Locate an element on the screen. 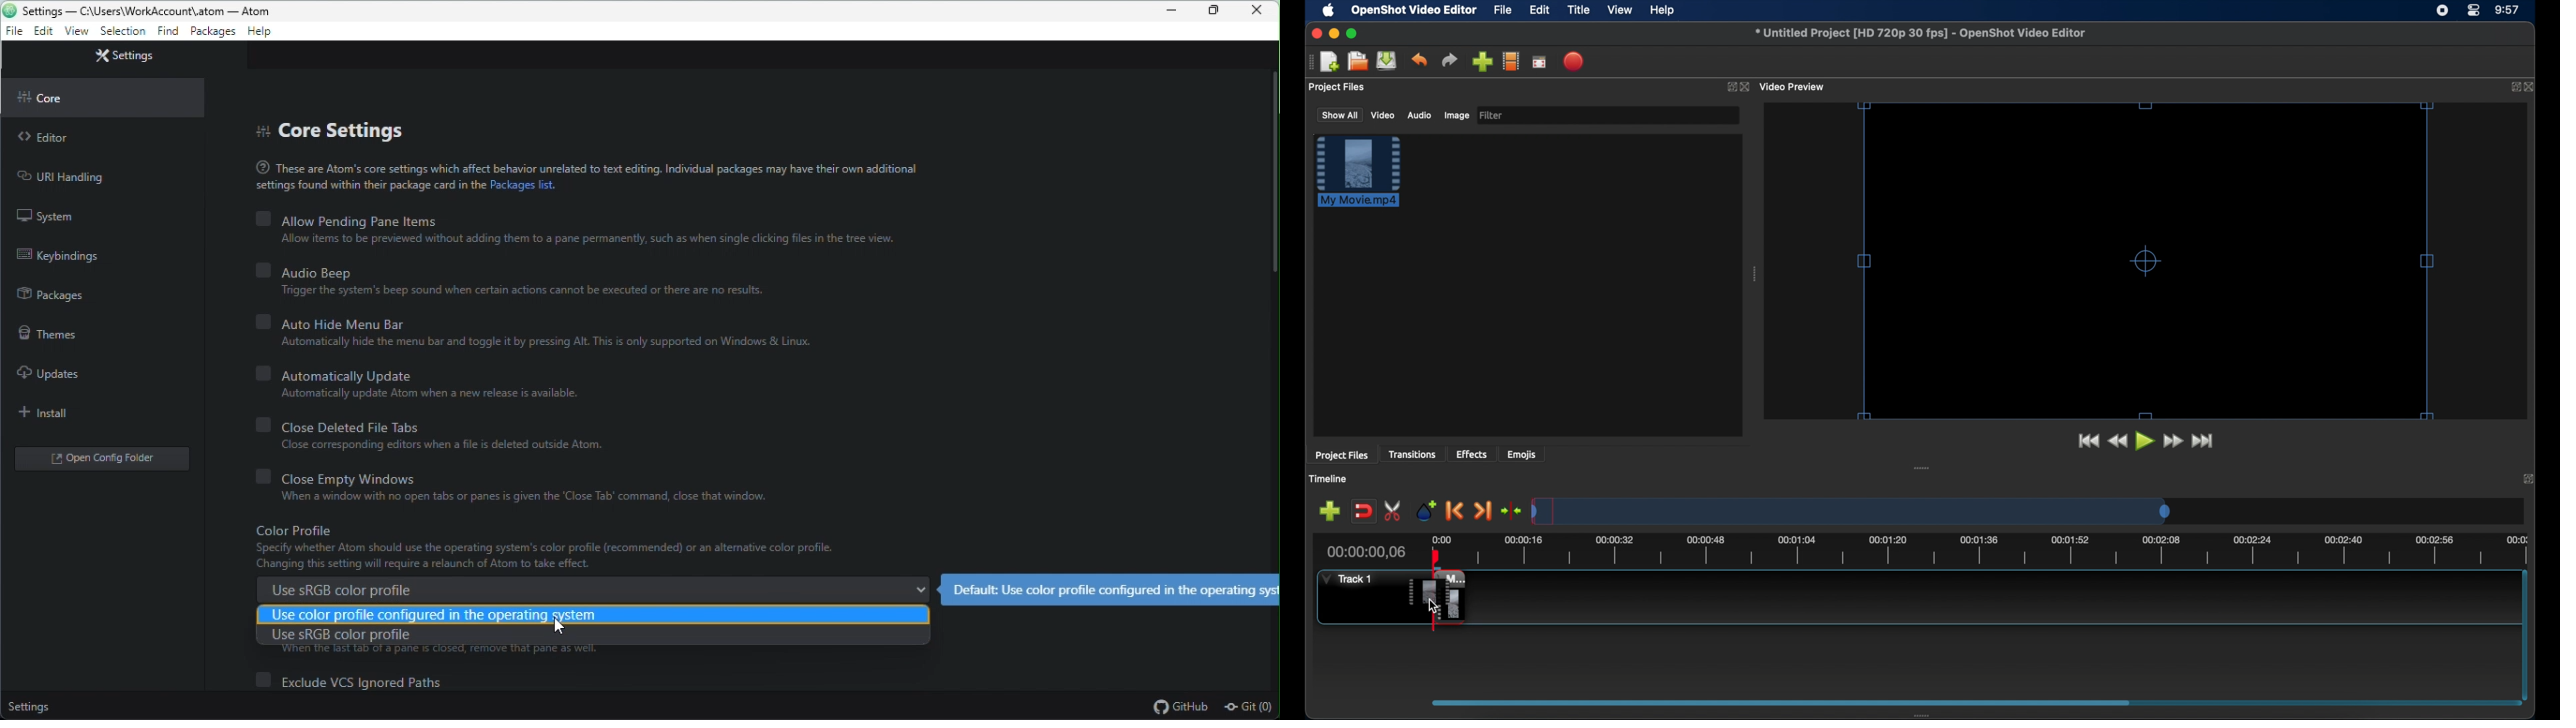  Settings is located at coordinates (30, 709).